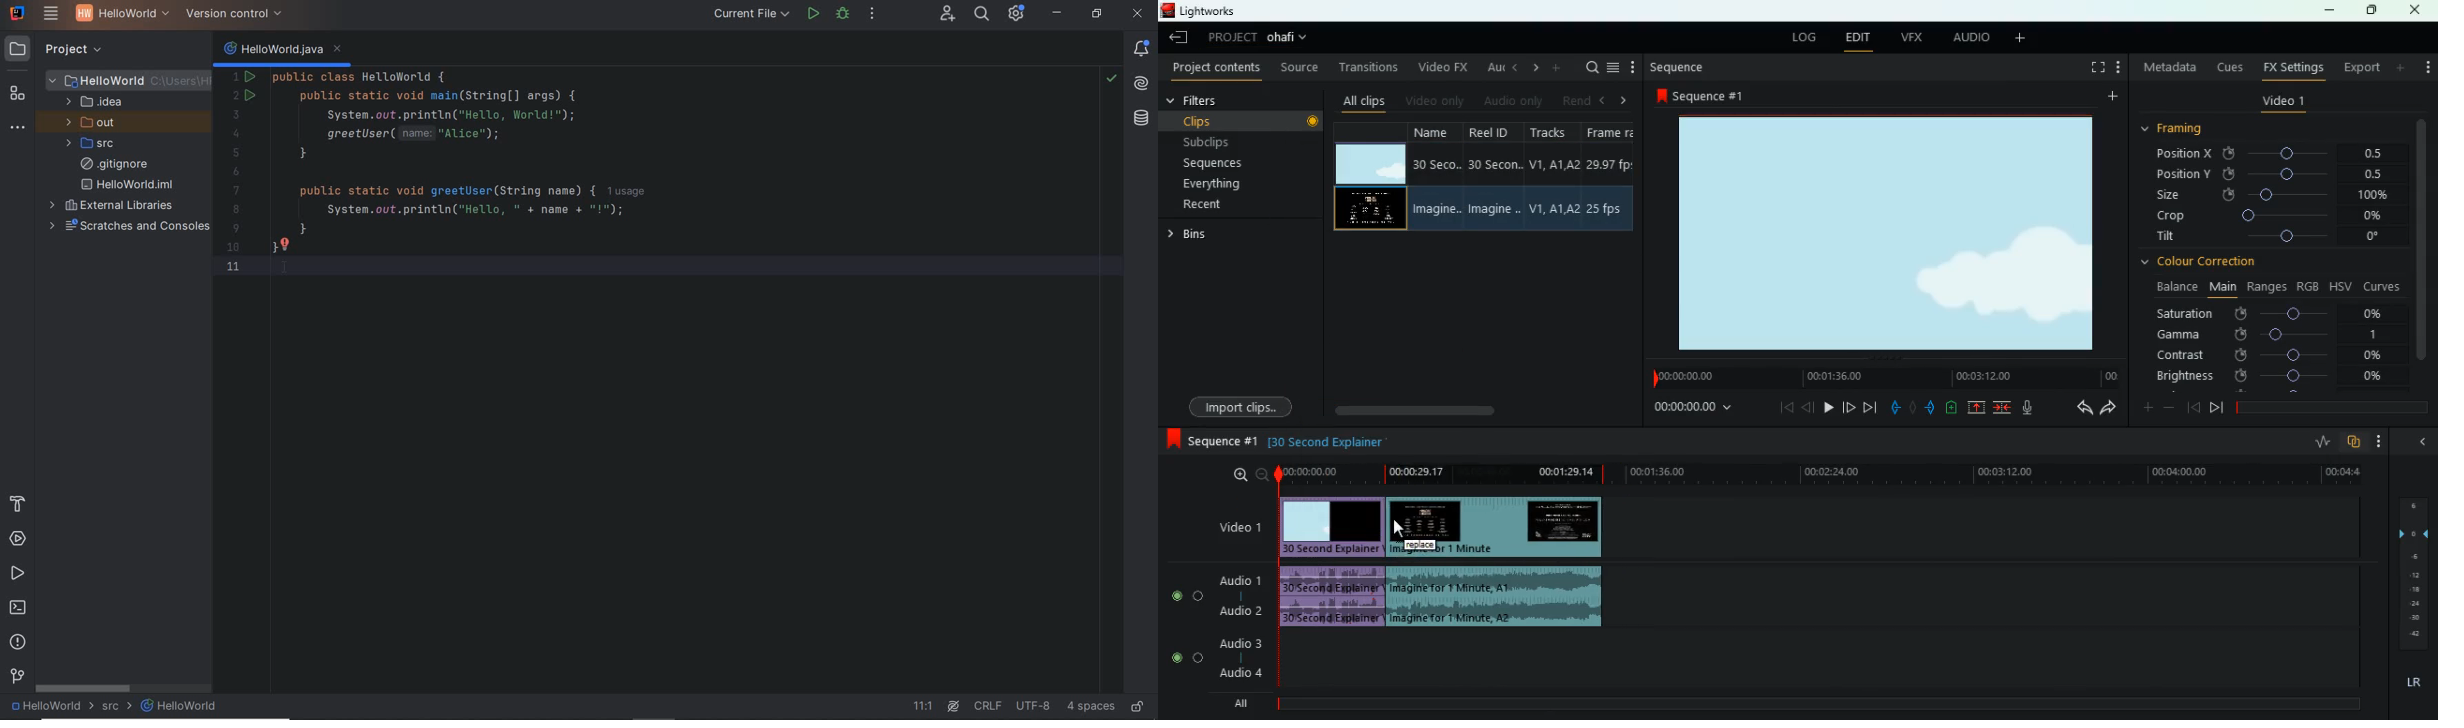 The height and width of the screenshot is (728, 2464). What do you see at coordinates (844, 15) in the screenshot?
I see `debug` at bounding box center [844, 15].